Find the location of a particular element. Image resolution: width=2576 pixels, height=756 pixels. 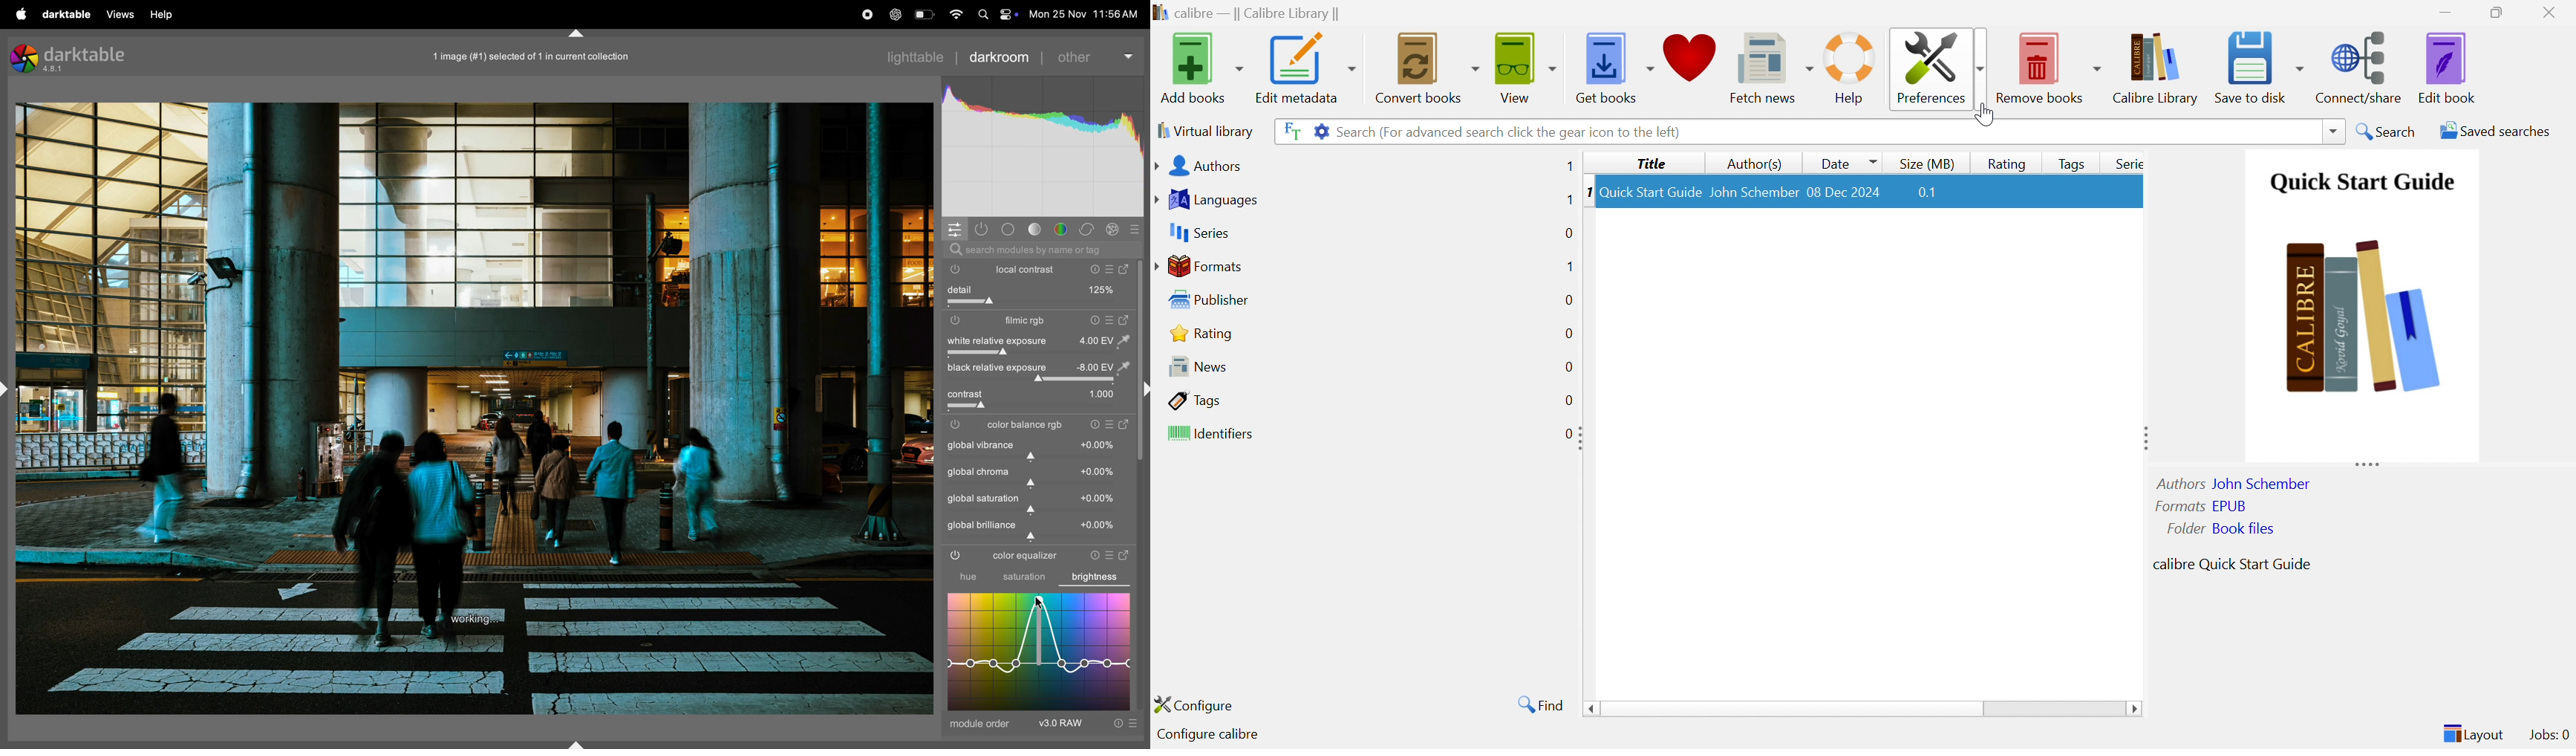

Configure is located at coordinates (1200, 704).